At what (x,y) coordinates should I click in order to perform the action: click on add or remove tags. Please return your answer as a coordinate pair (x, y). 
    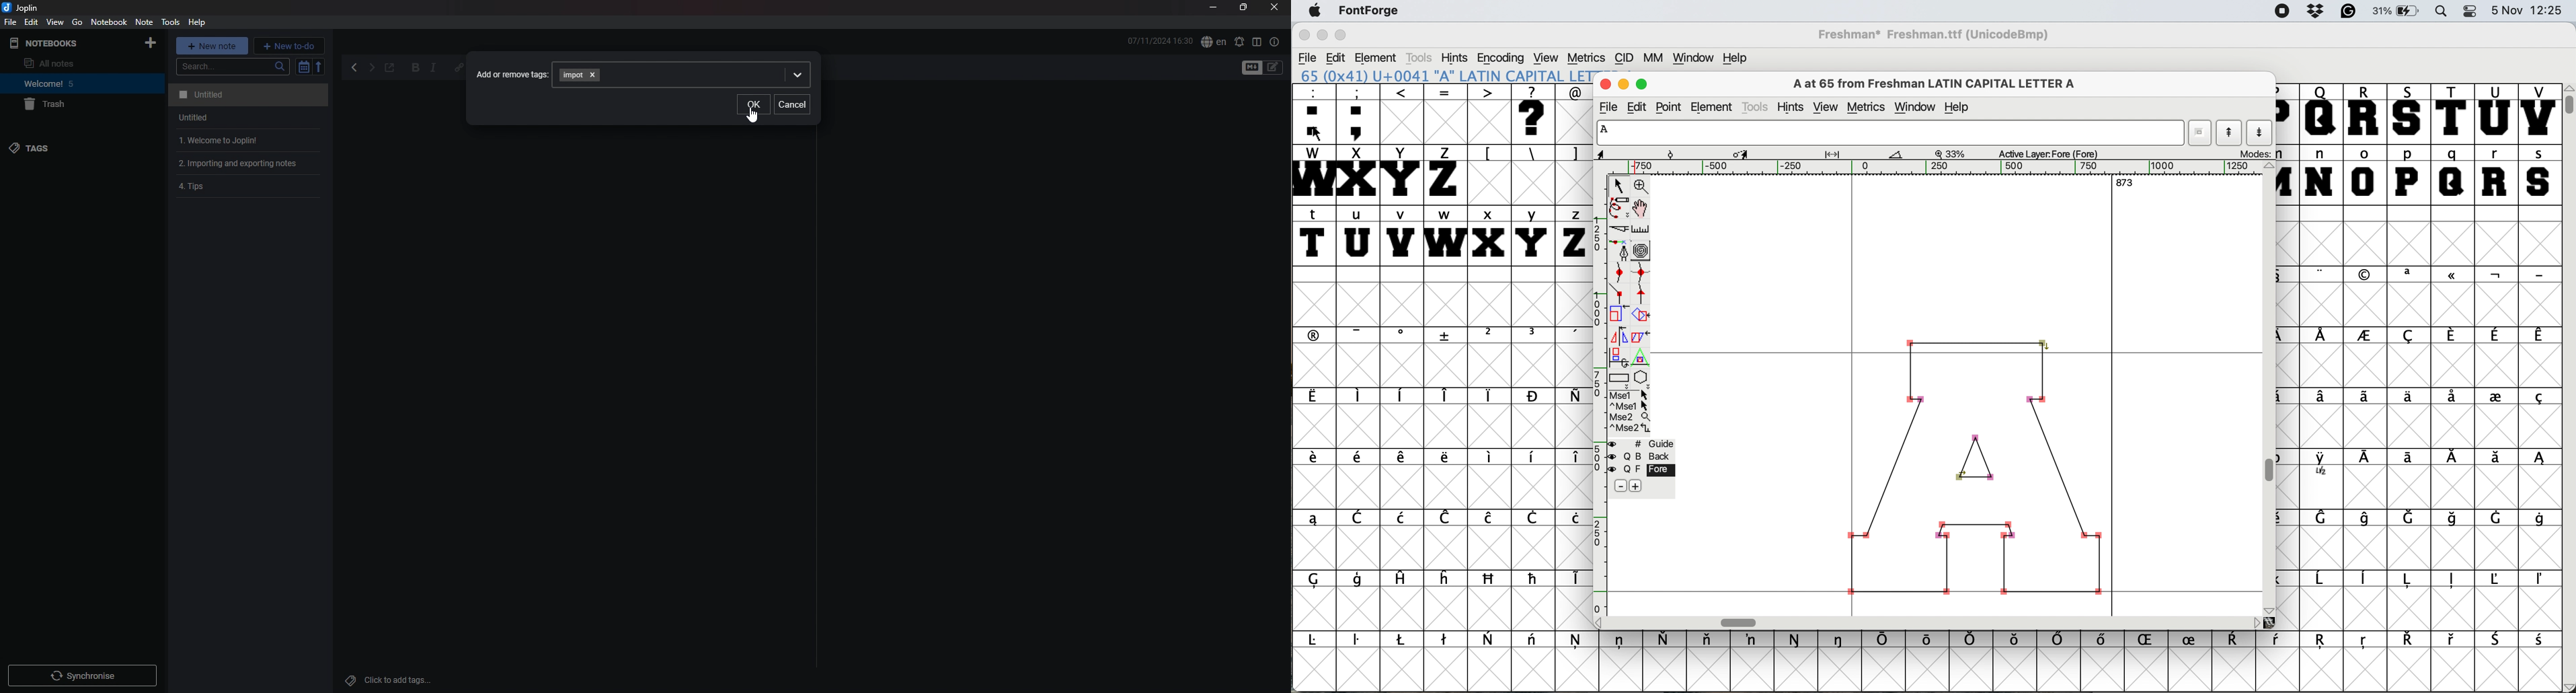
    Looking at the image, I should click on (512, 74).